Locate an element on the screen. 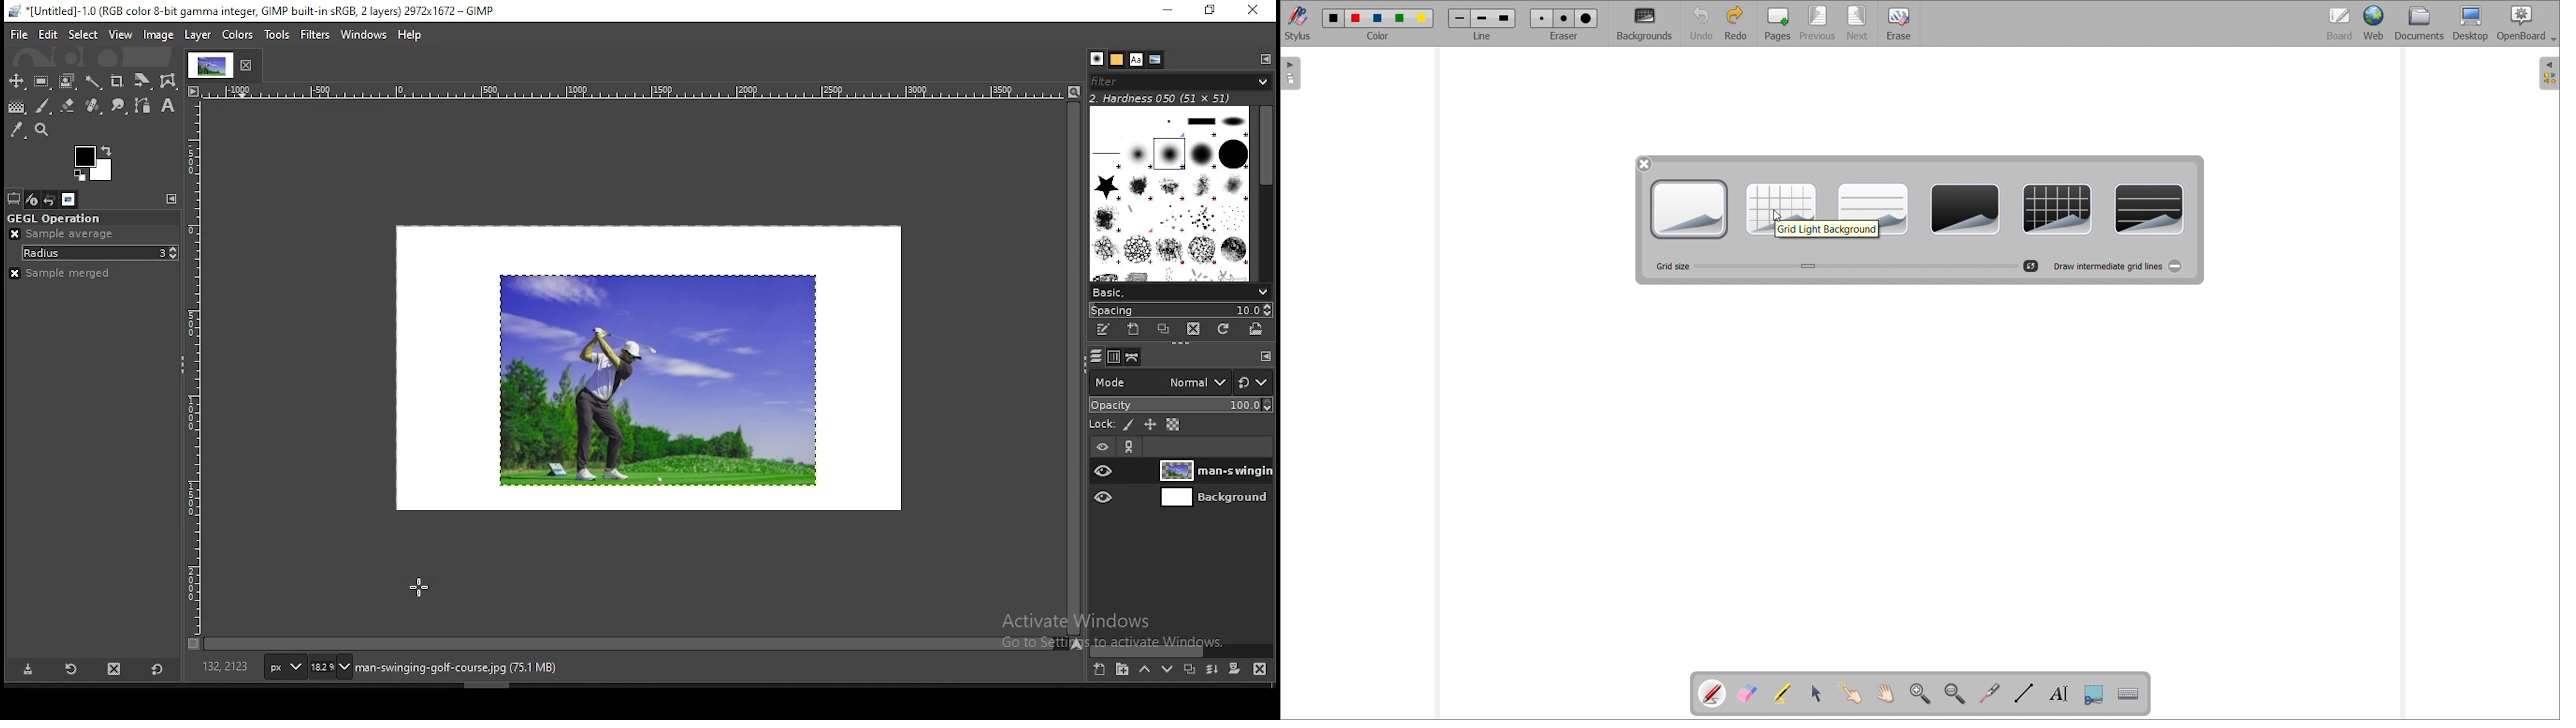 This screenshot has height=728, width=2576. crop tool is located at coordinates (143, 82).